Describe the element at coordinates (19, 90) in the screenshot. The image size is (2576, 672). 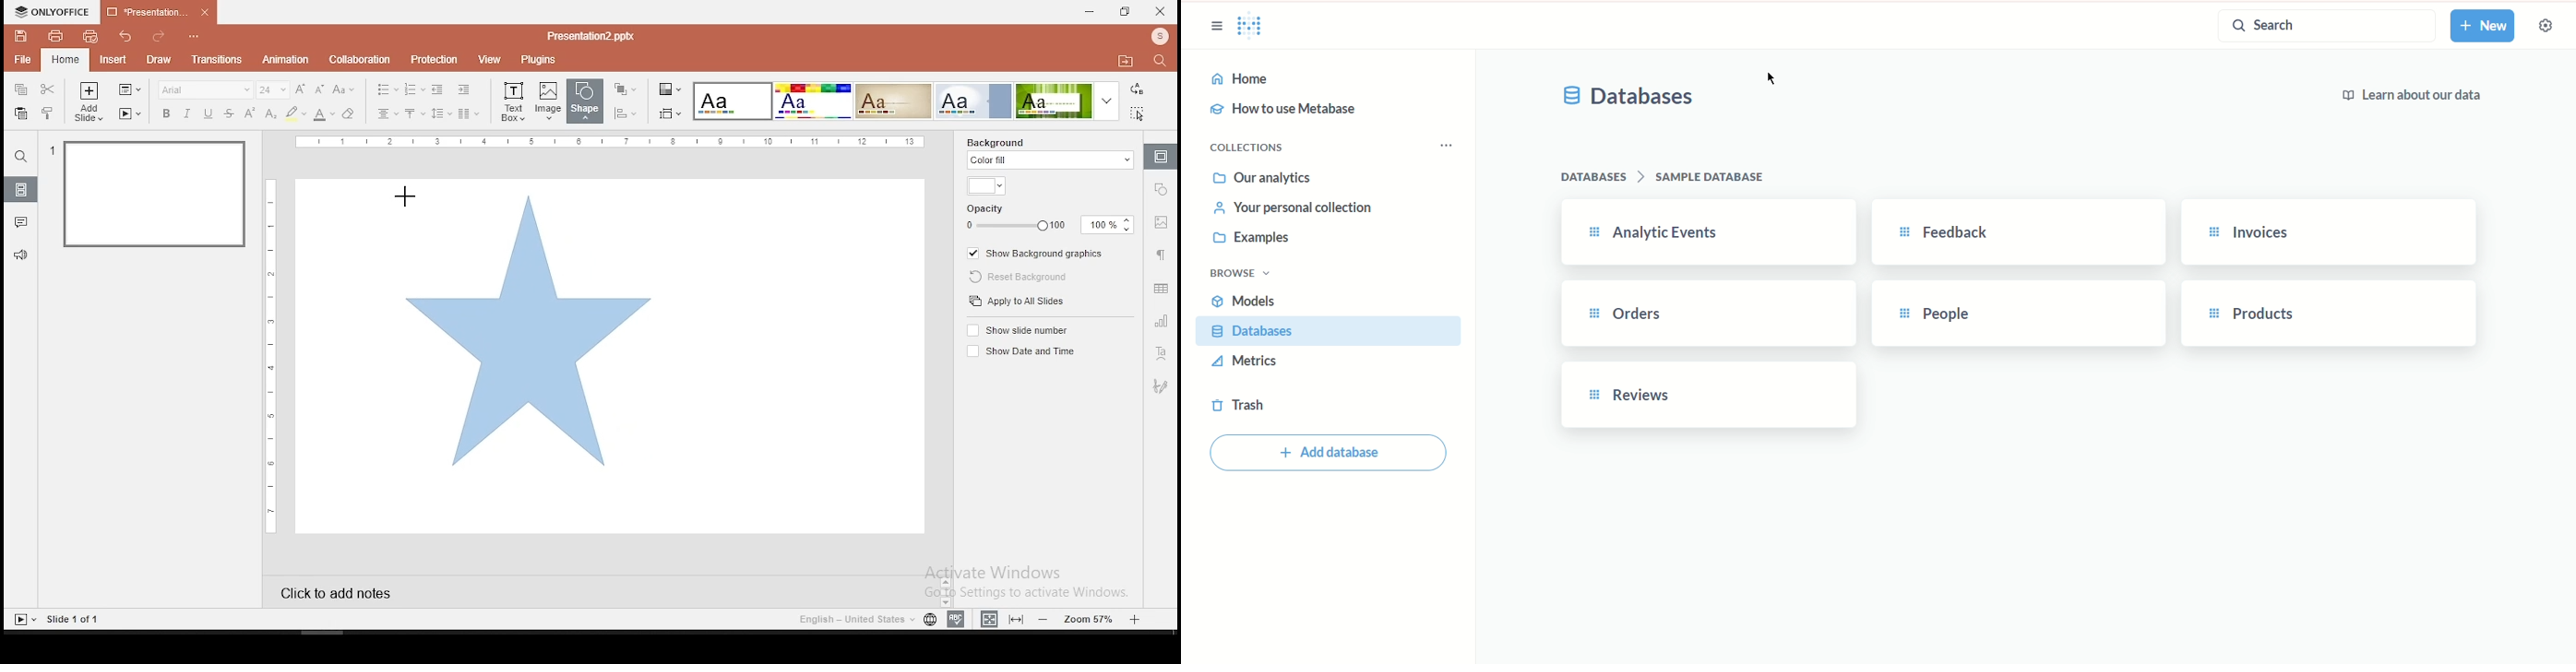
I see `copy` at that location.